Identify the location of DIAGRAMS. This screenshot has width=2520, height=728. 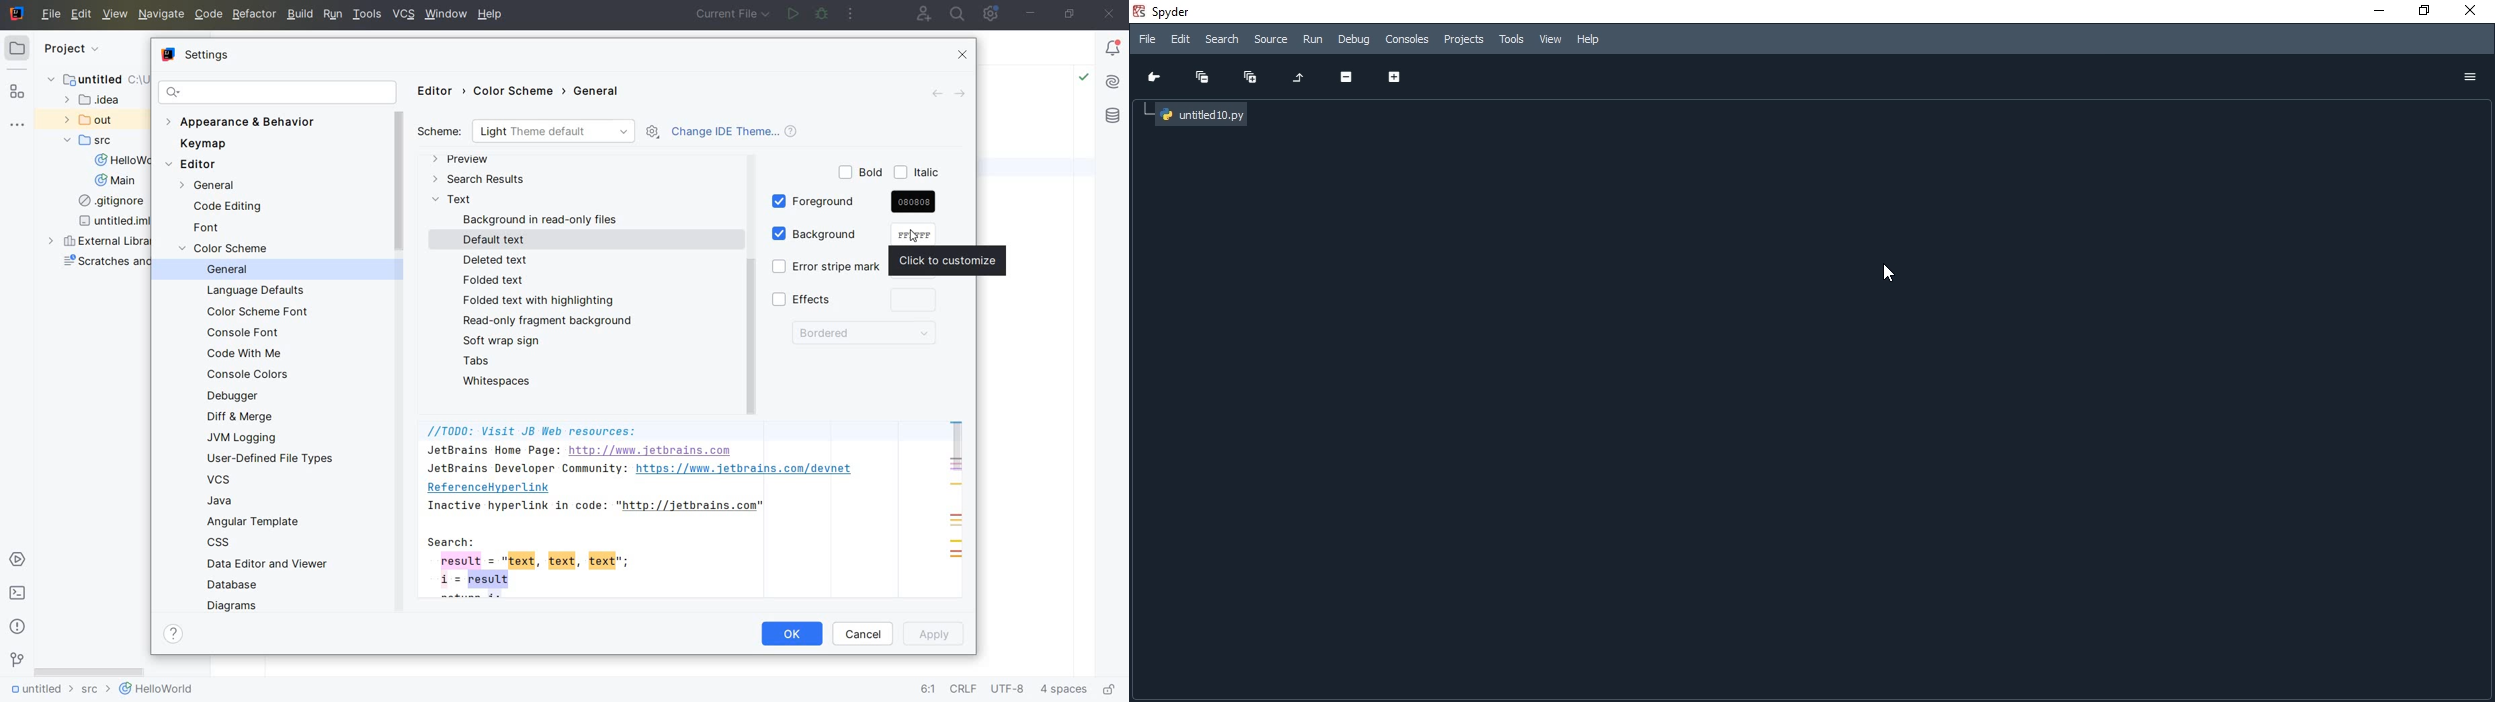
(234, 605).